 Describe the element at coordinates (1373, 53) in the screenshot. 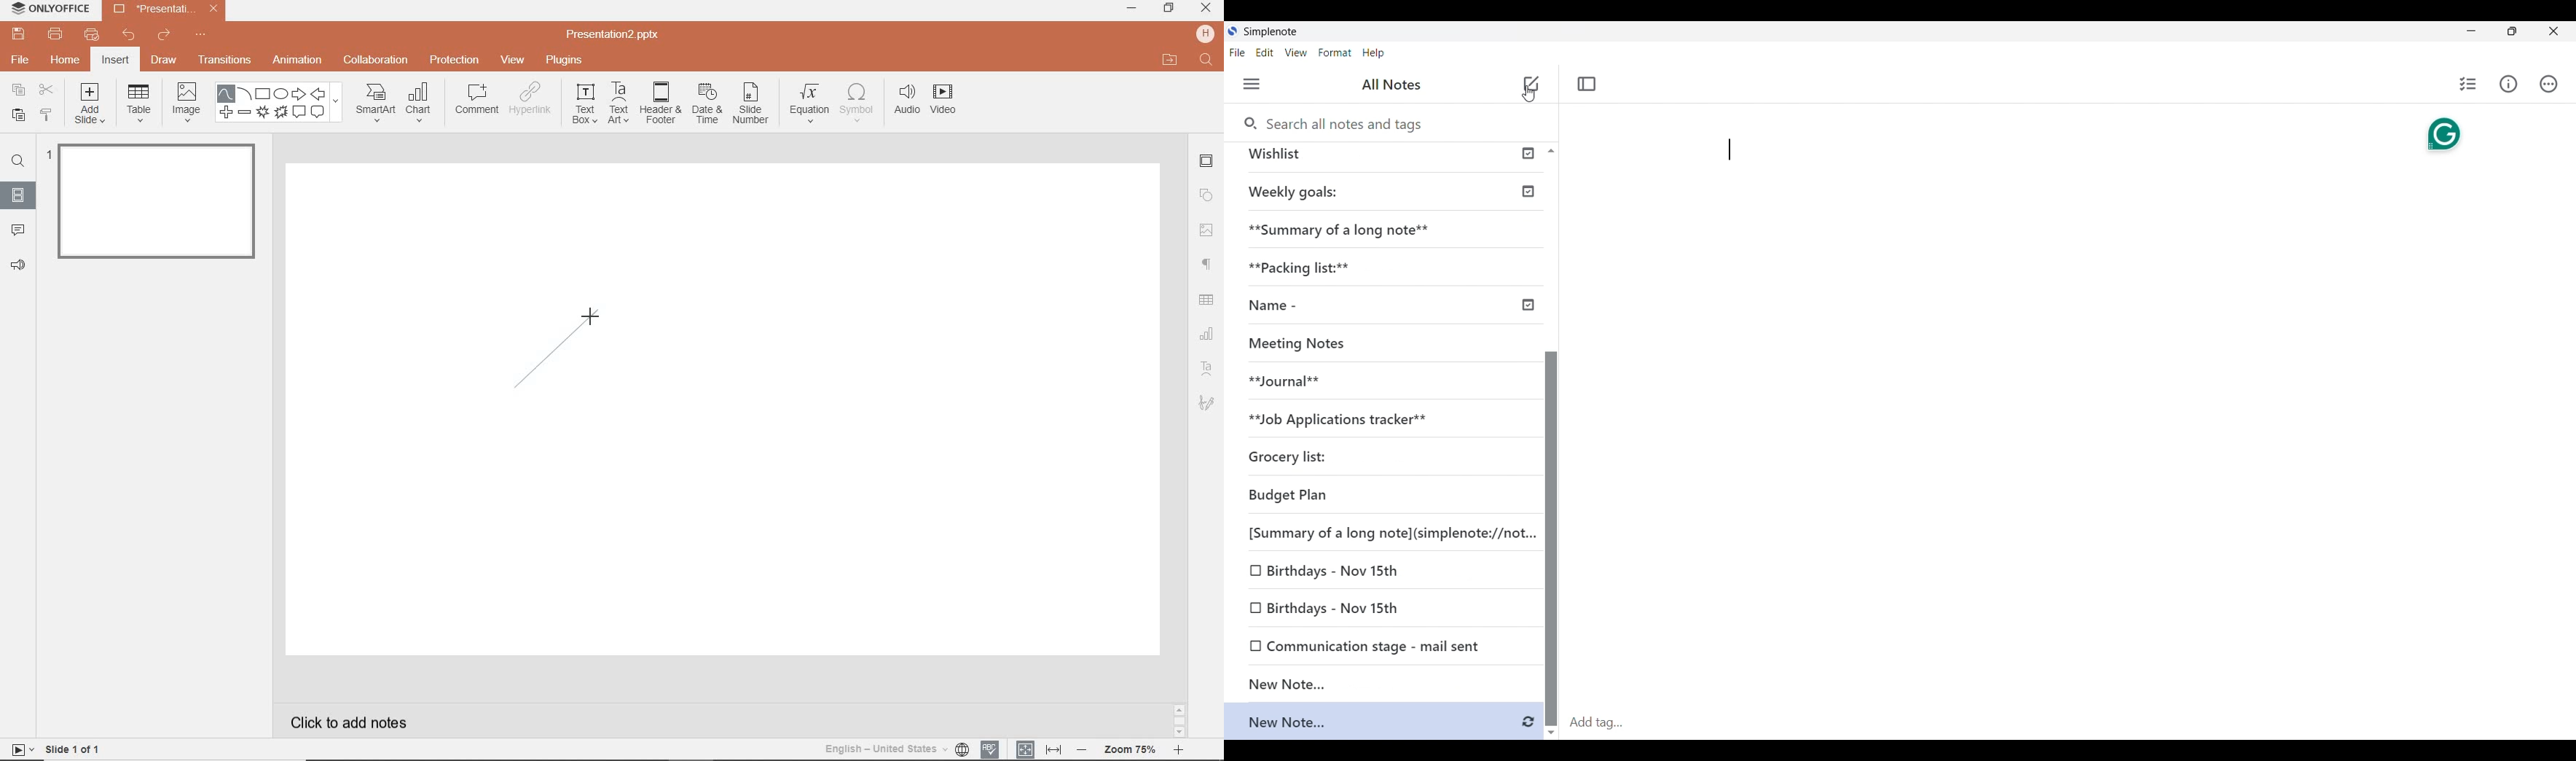

I see `Help menu` at that location.